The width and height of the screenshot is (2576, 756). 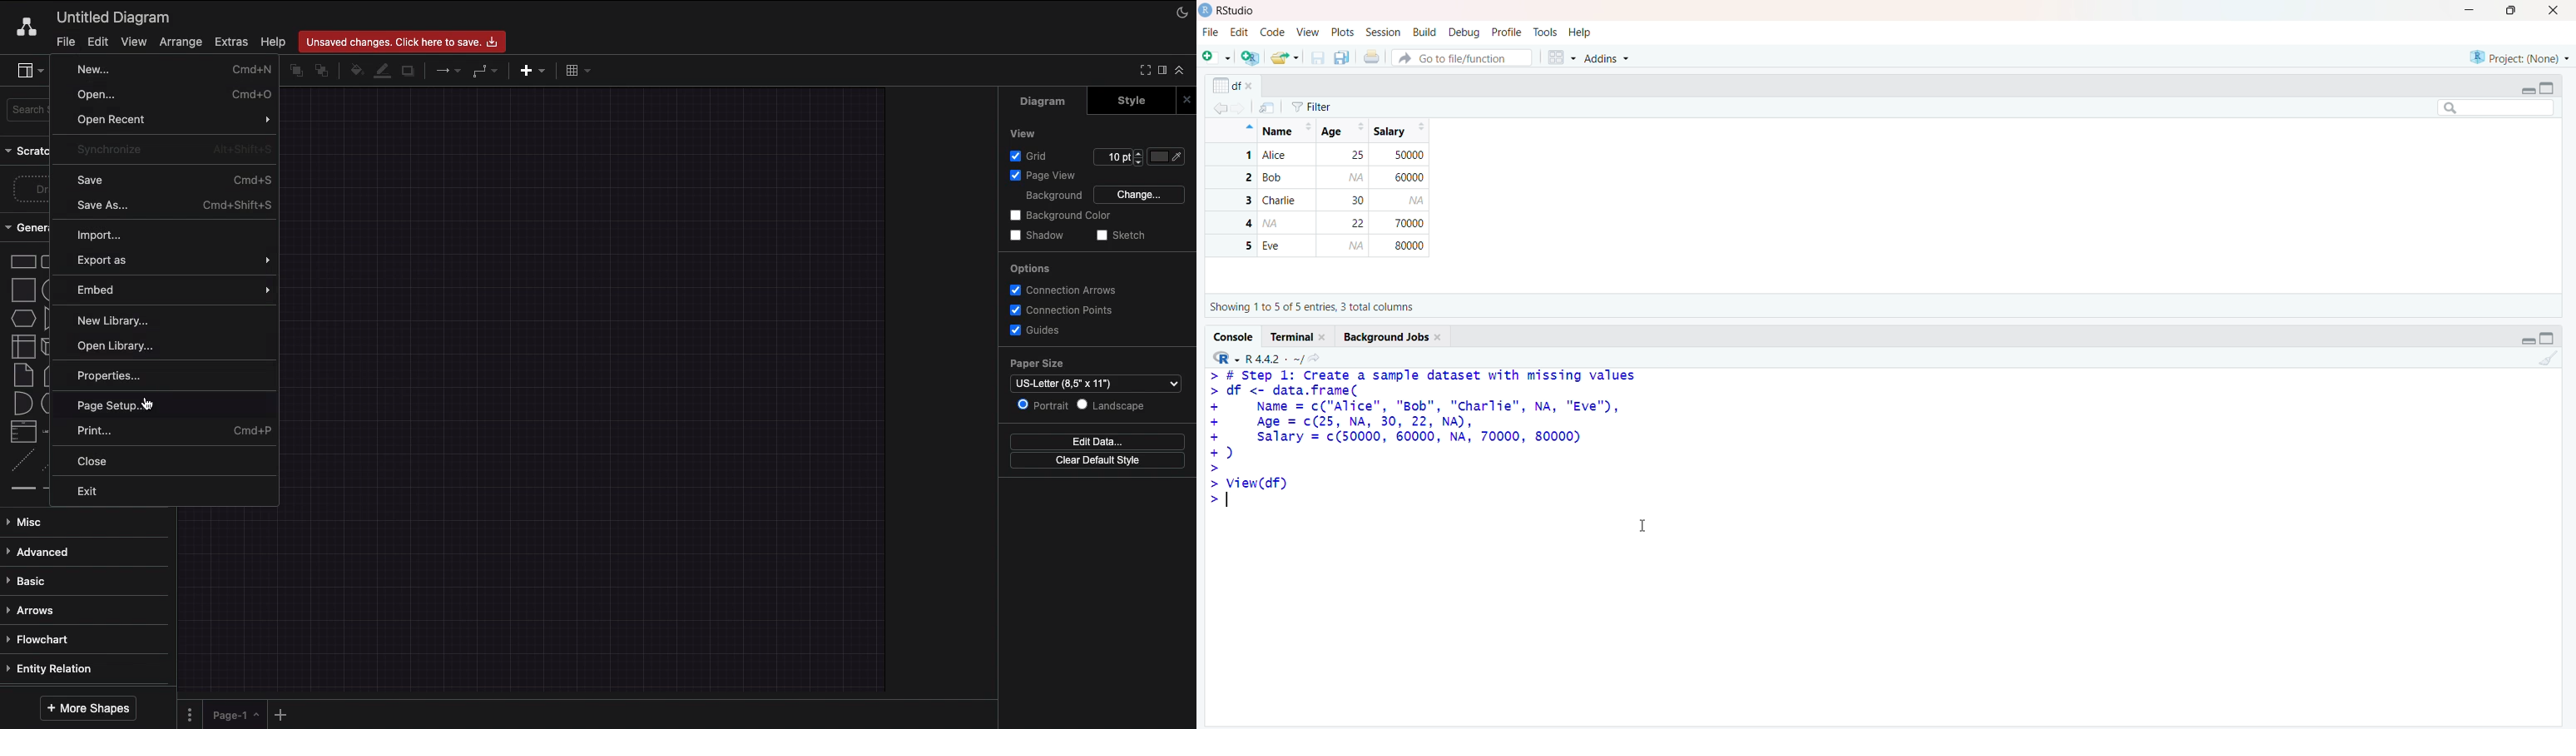 I want to click on US-Letter (8,5" x 117) , so click(x=1092, y=384).